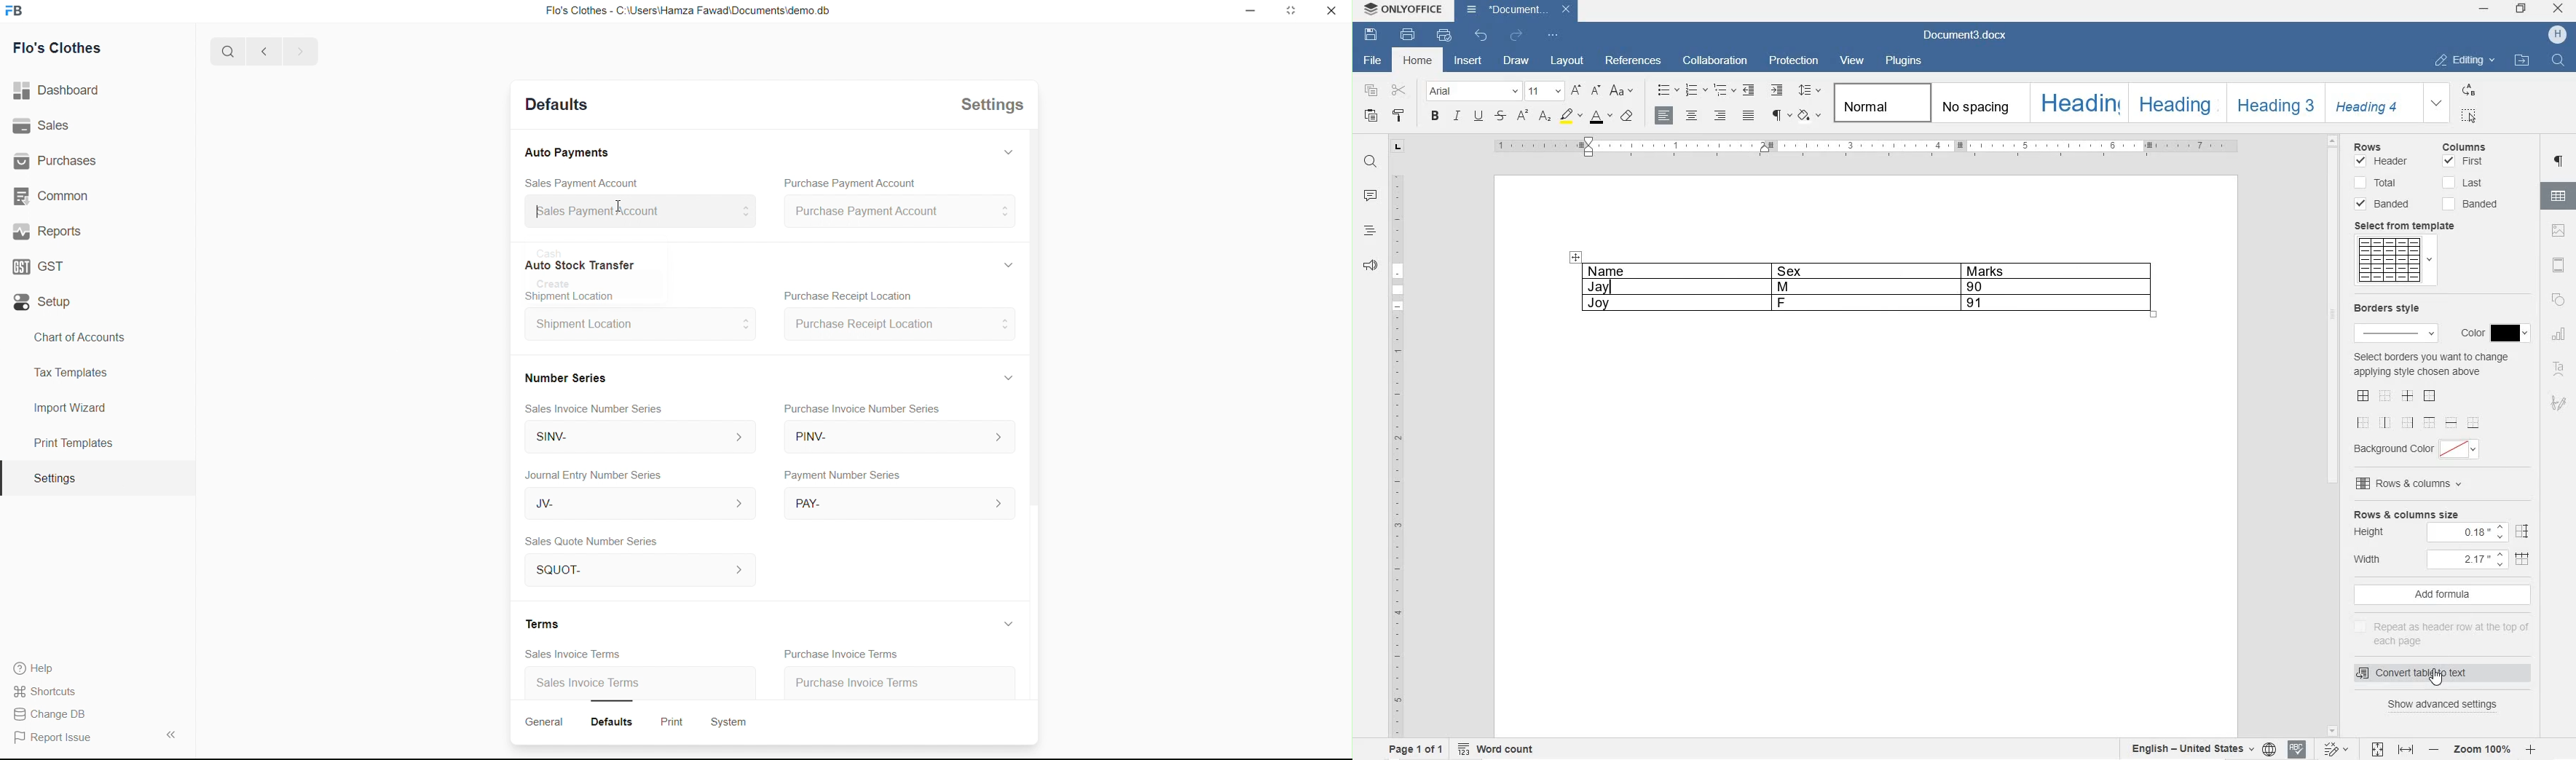 This screenshot has height=784, width=2576. I want to click on Collapse, so click(170, 734).